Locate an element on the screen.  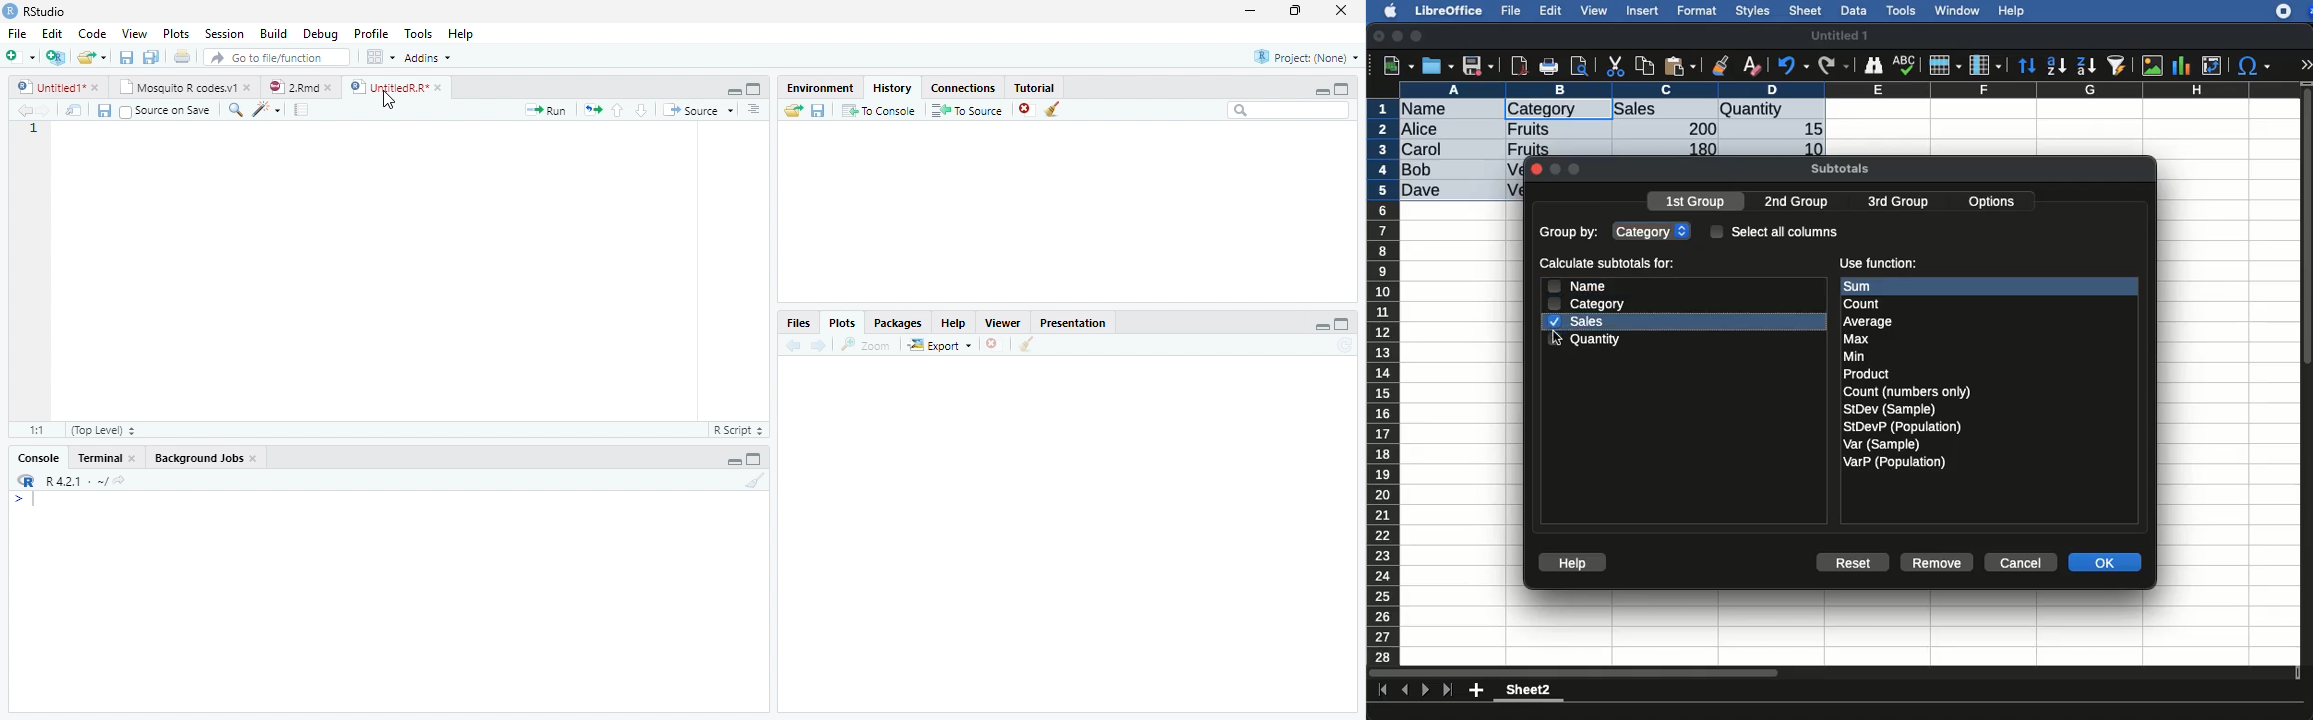
New file is located at coordinates (20, 56).